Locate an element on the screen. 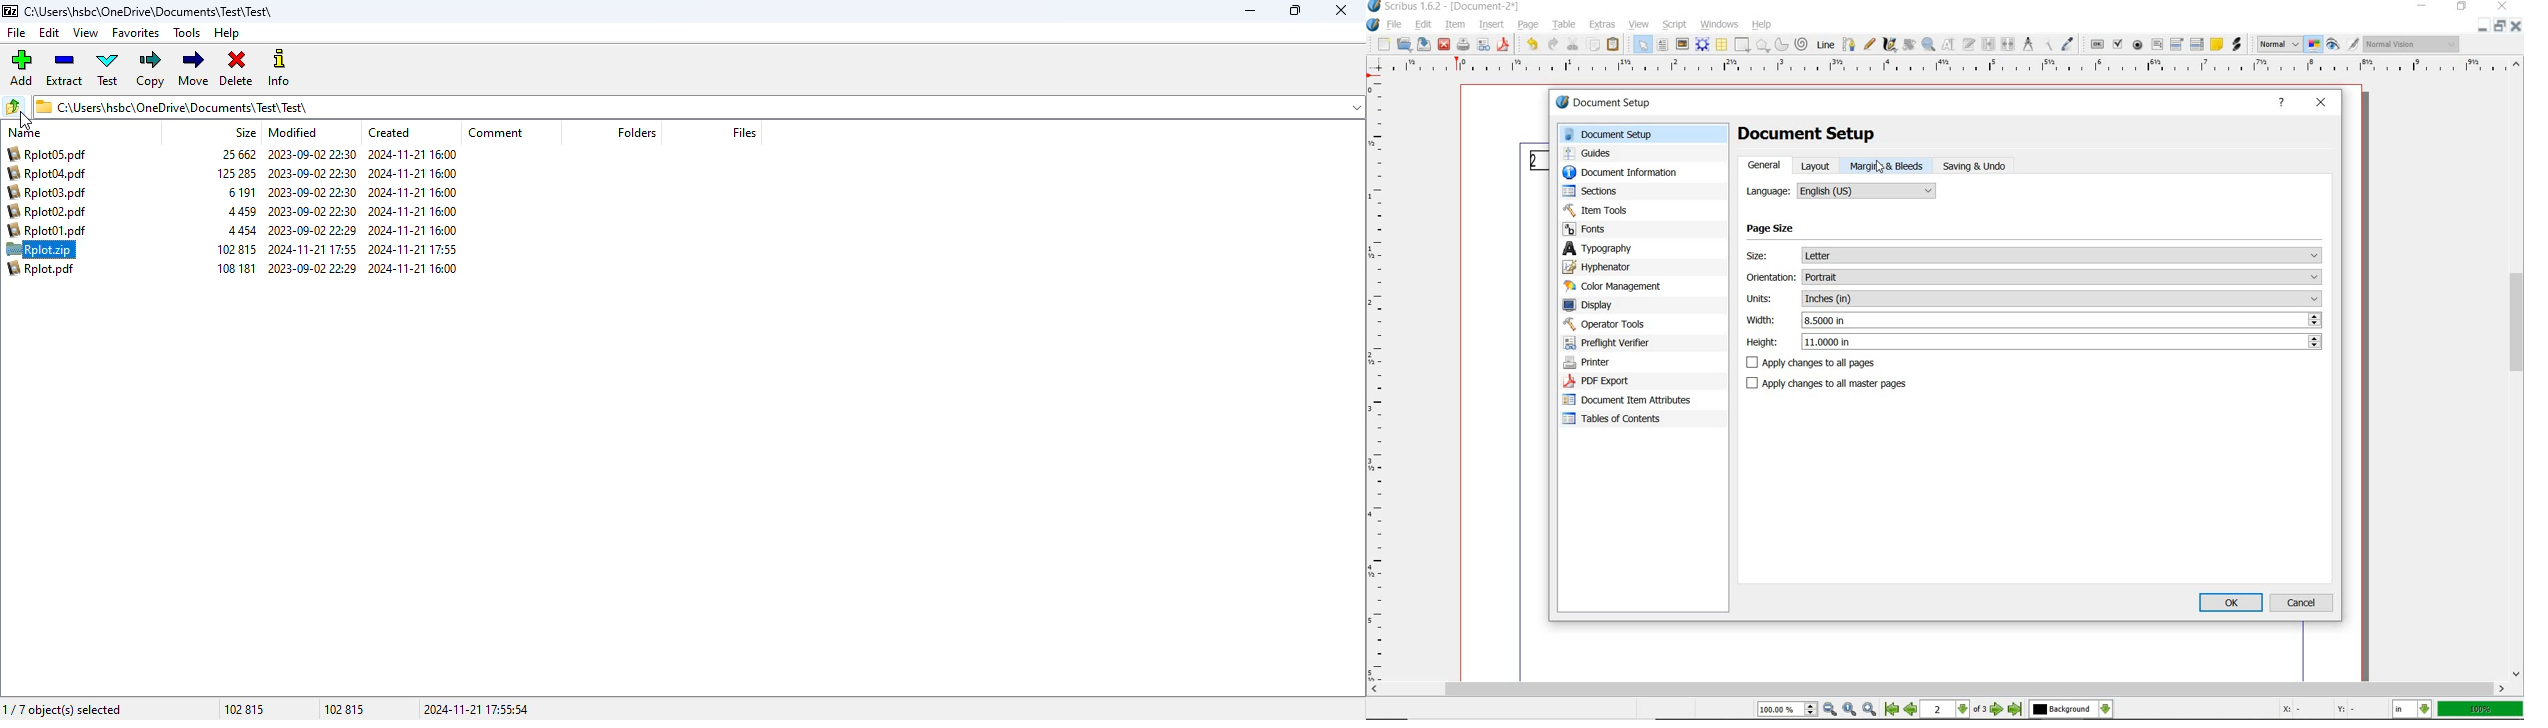  display is located at coordinates (1594, 306).